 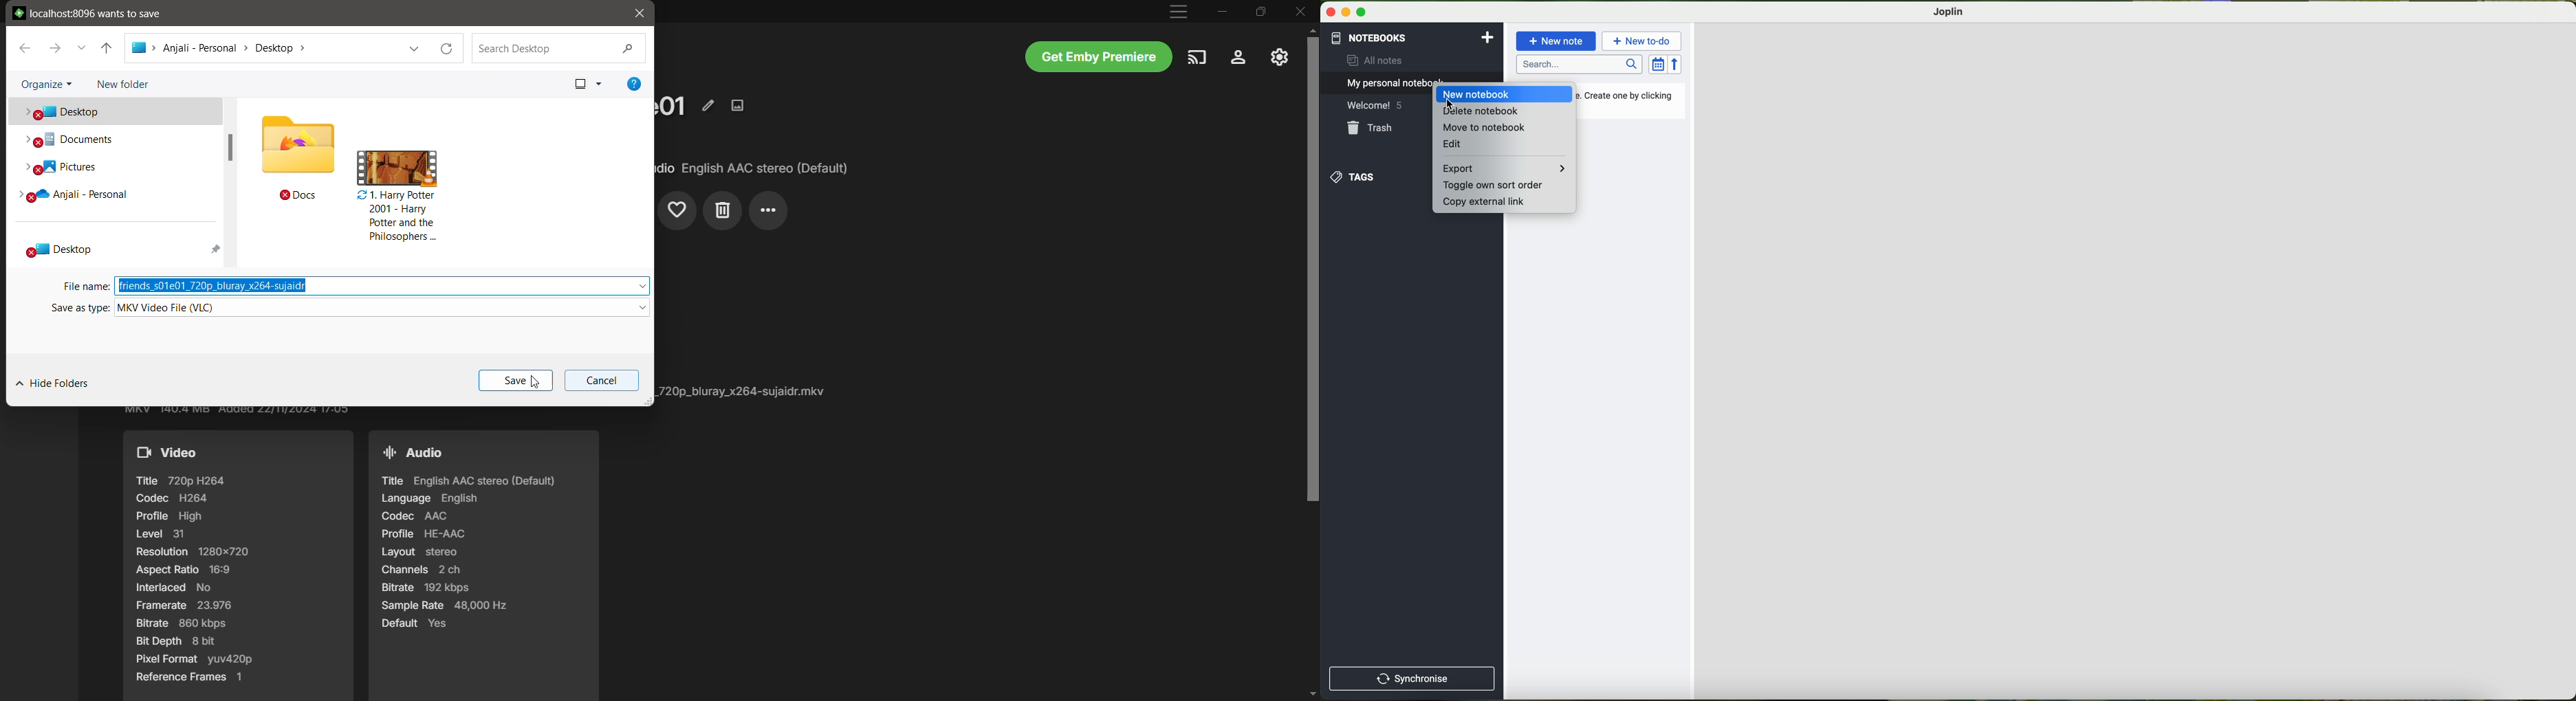 I want to click on copy external link, so click(x=1485, y=201).